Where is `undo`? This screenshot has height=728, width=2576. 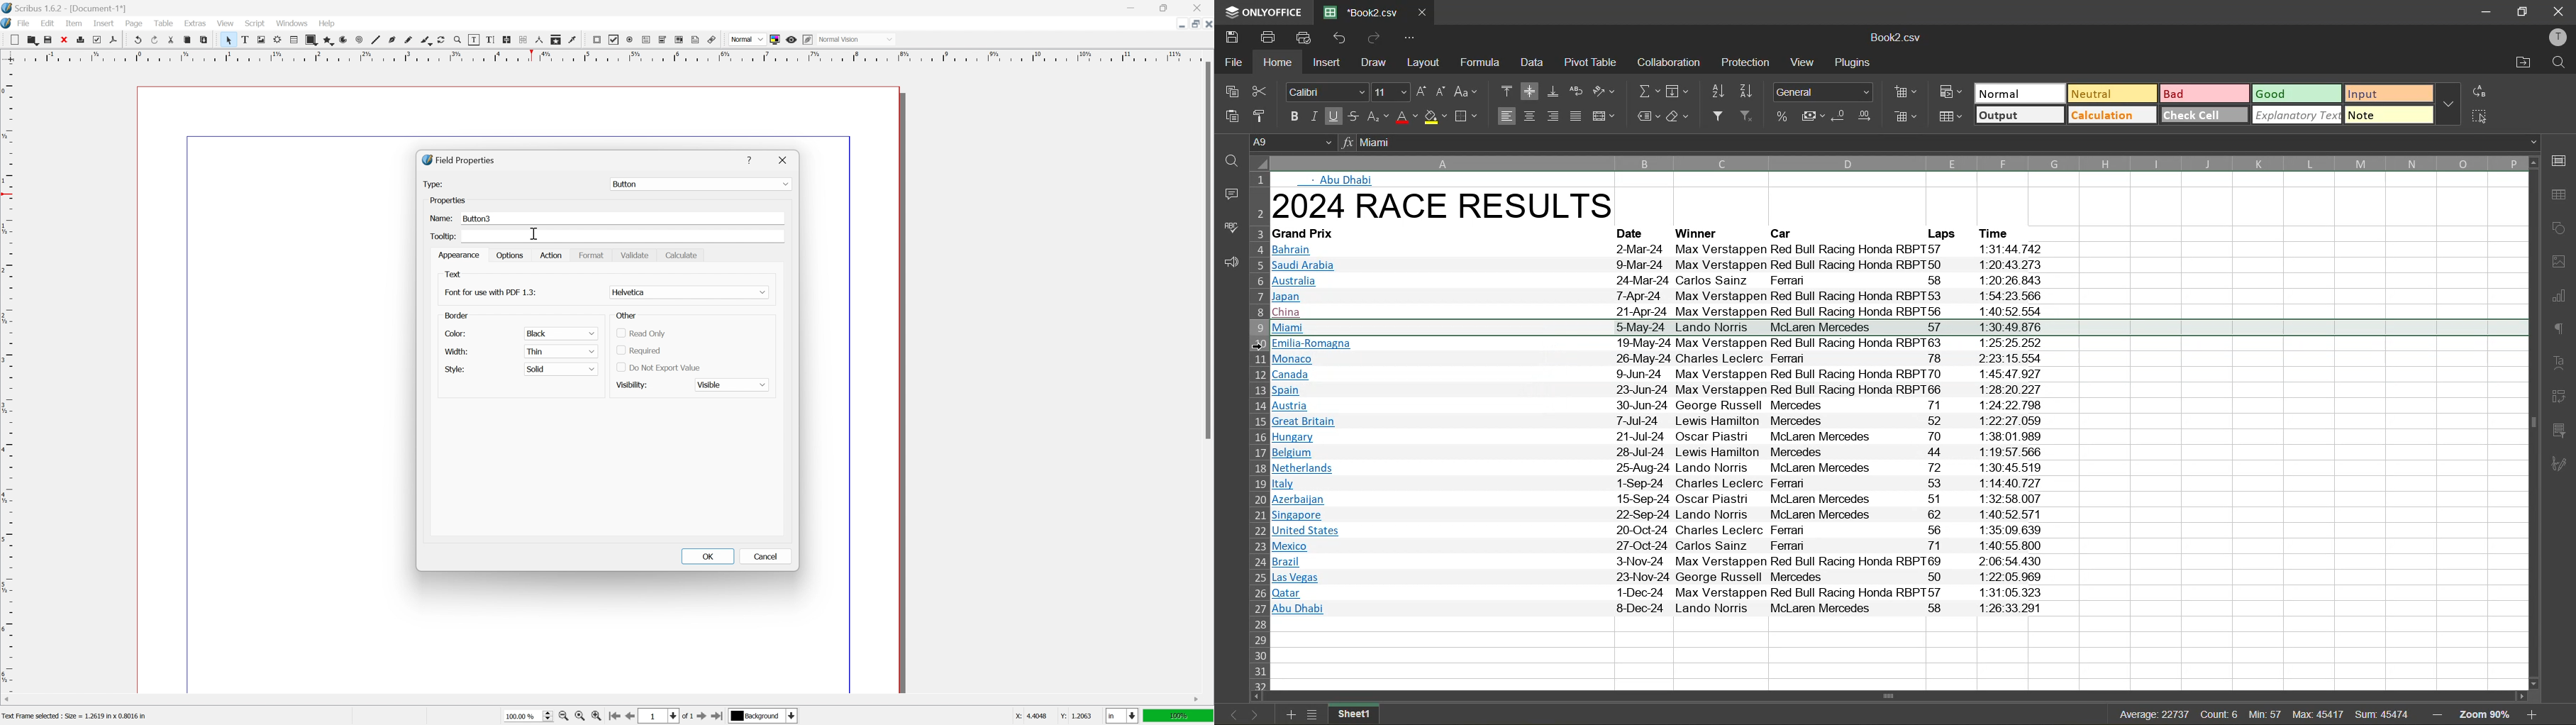
undo is located at coordinates (139, 40).